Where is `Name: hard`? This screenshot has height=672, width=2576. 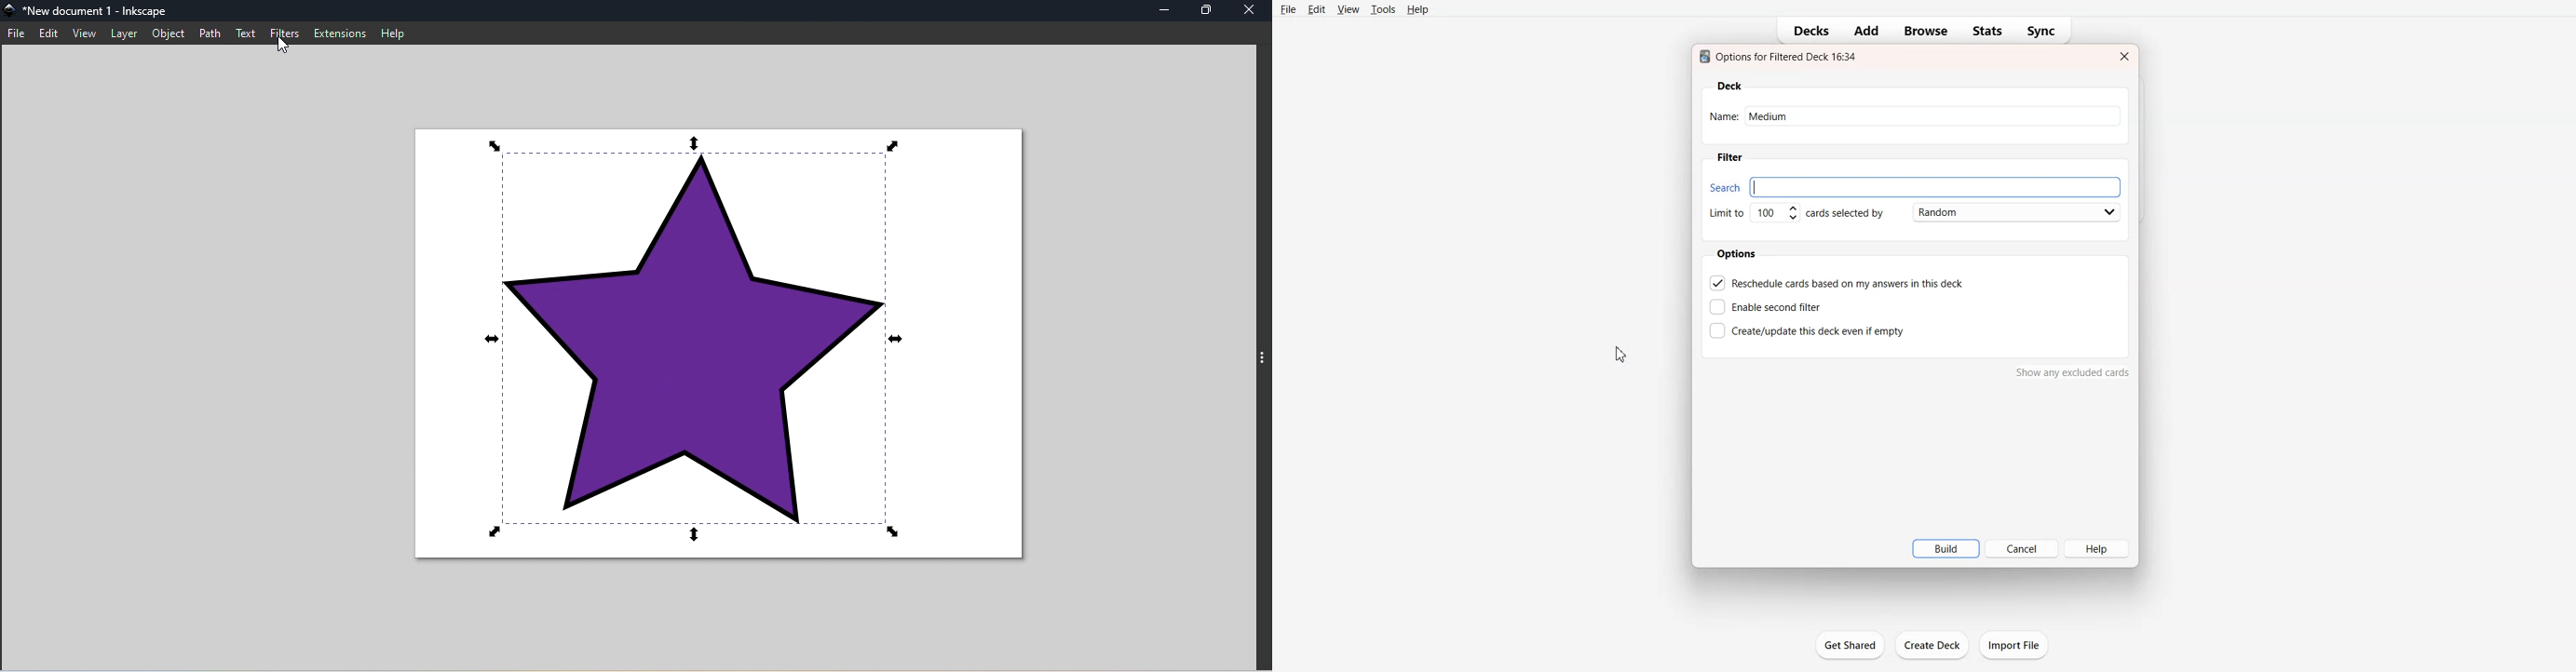 Name: hard is located at coordinates (1917, 117).